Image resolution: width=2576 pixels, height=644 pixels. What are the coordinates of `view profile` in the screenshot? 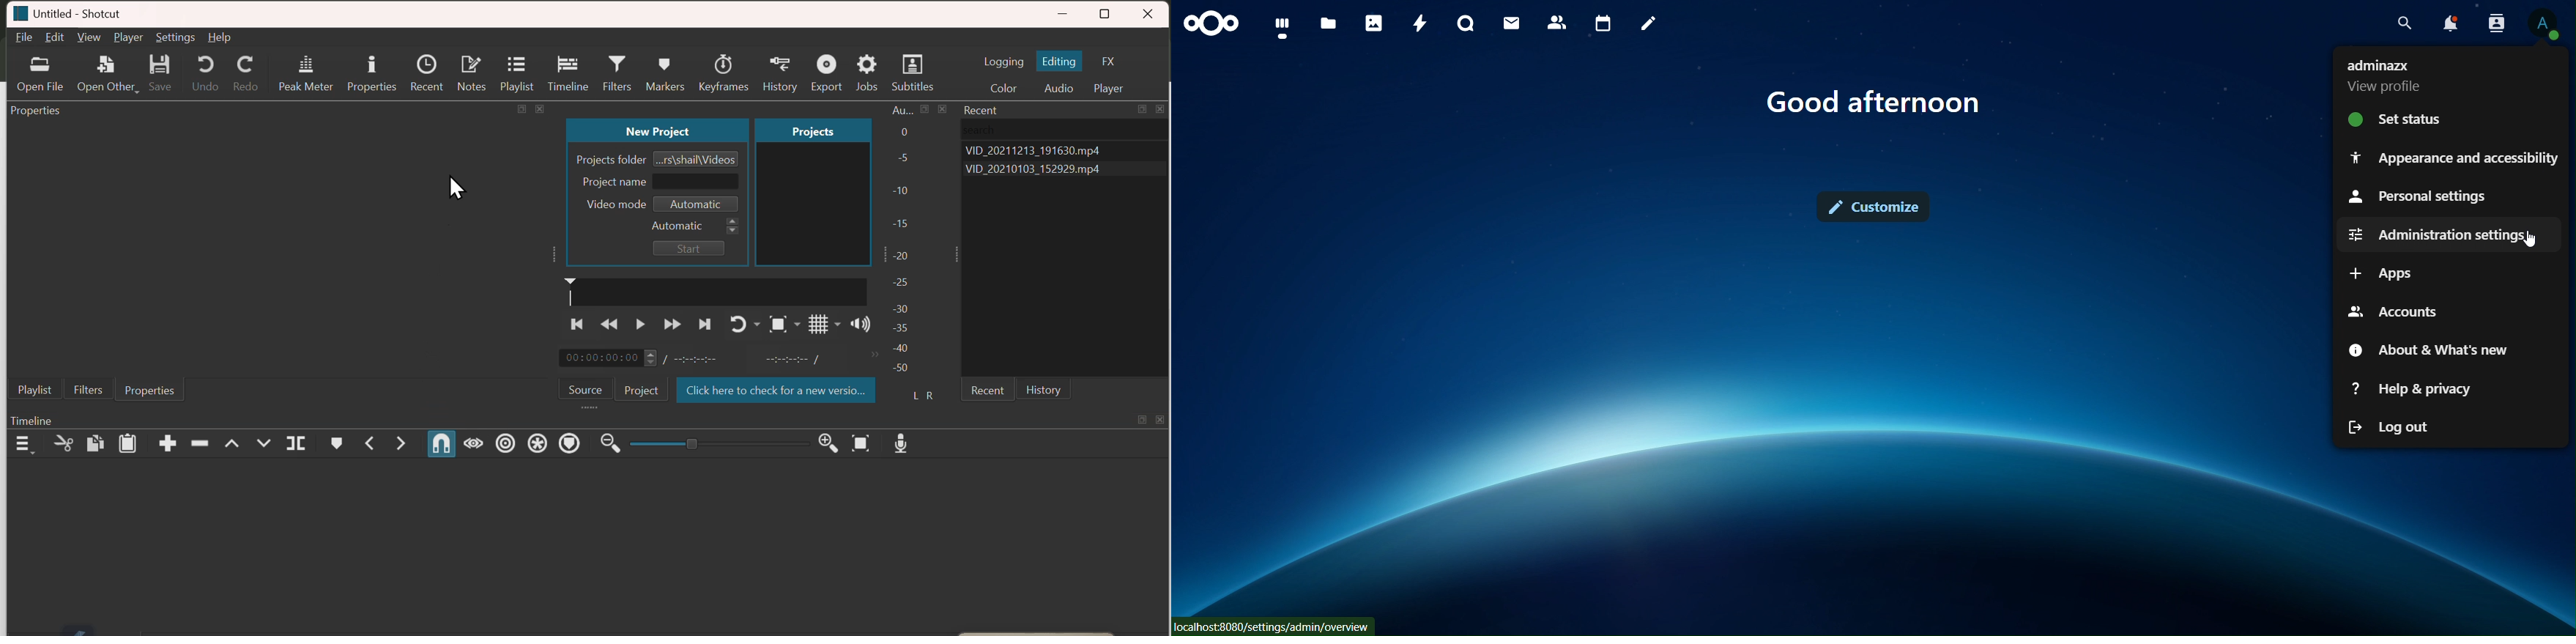 It's located at (2389, 77).